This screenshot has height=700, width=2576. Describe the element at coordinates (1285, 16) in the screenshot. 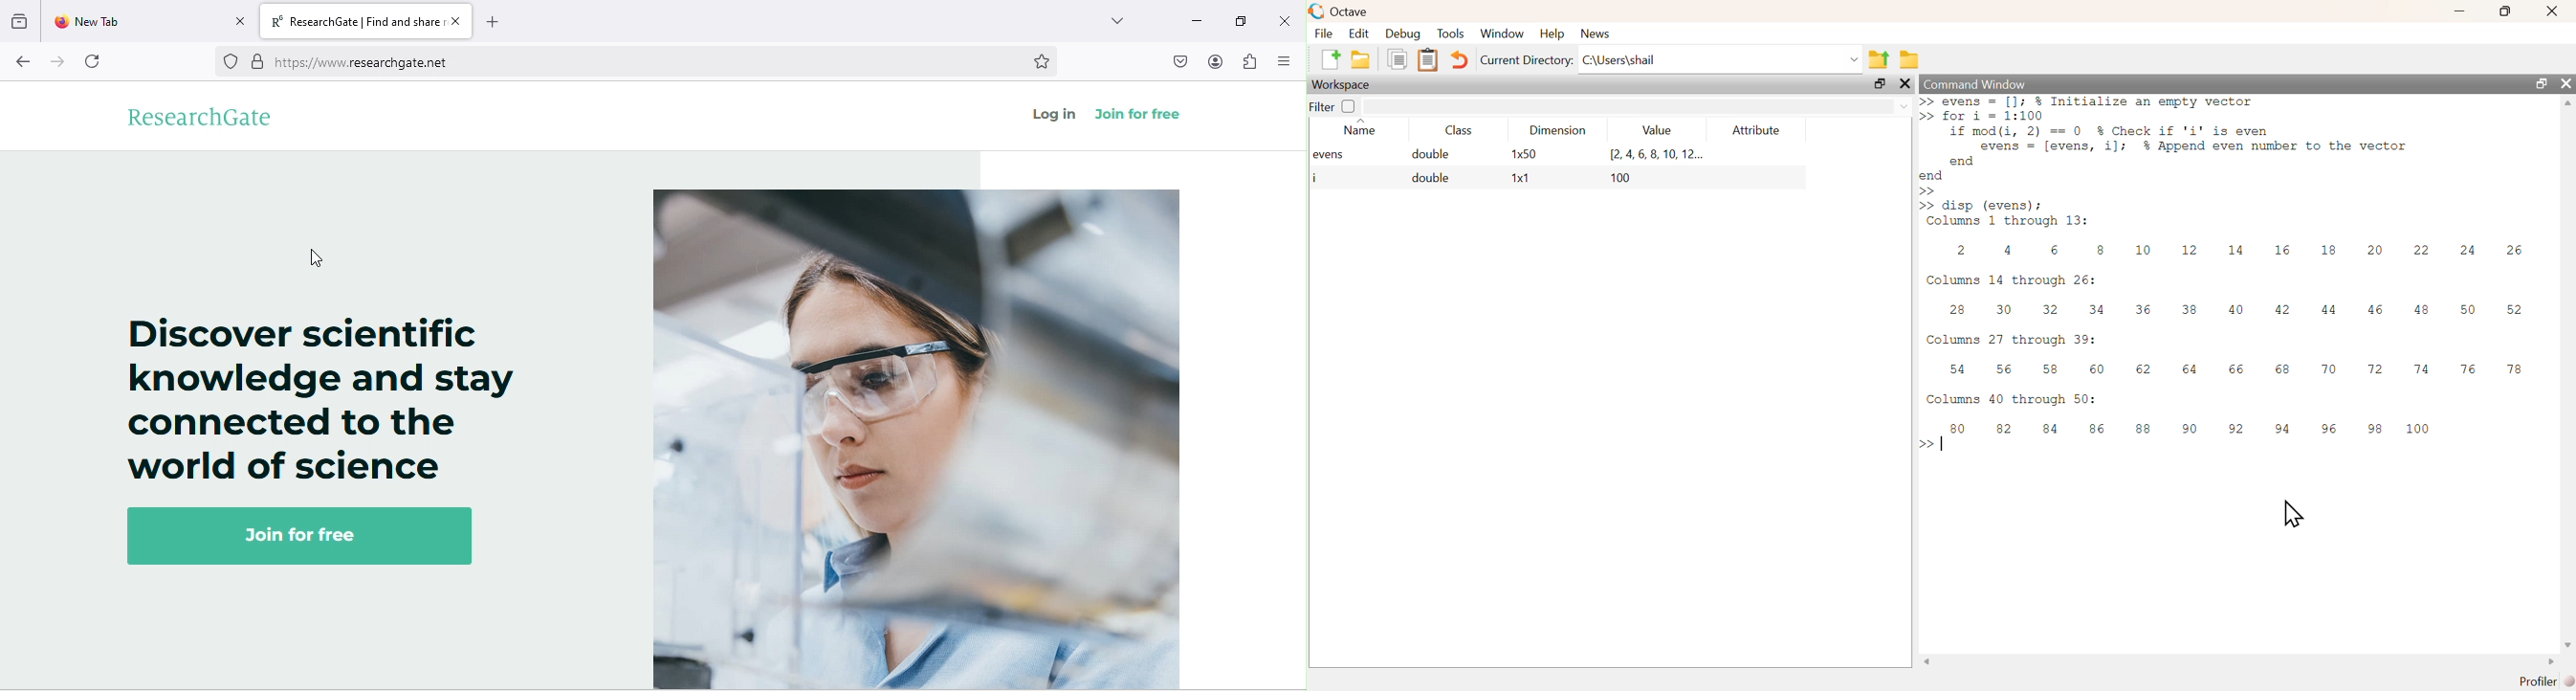

I see `close` at that location.